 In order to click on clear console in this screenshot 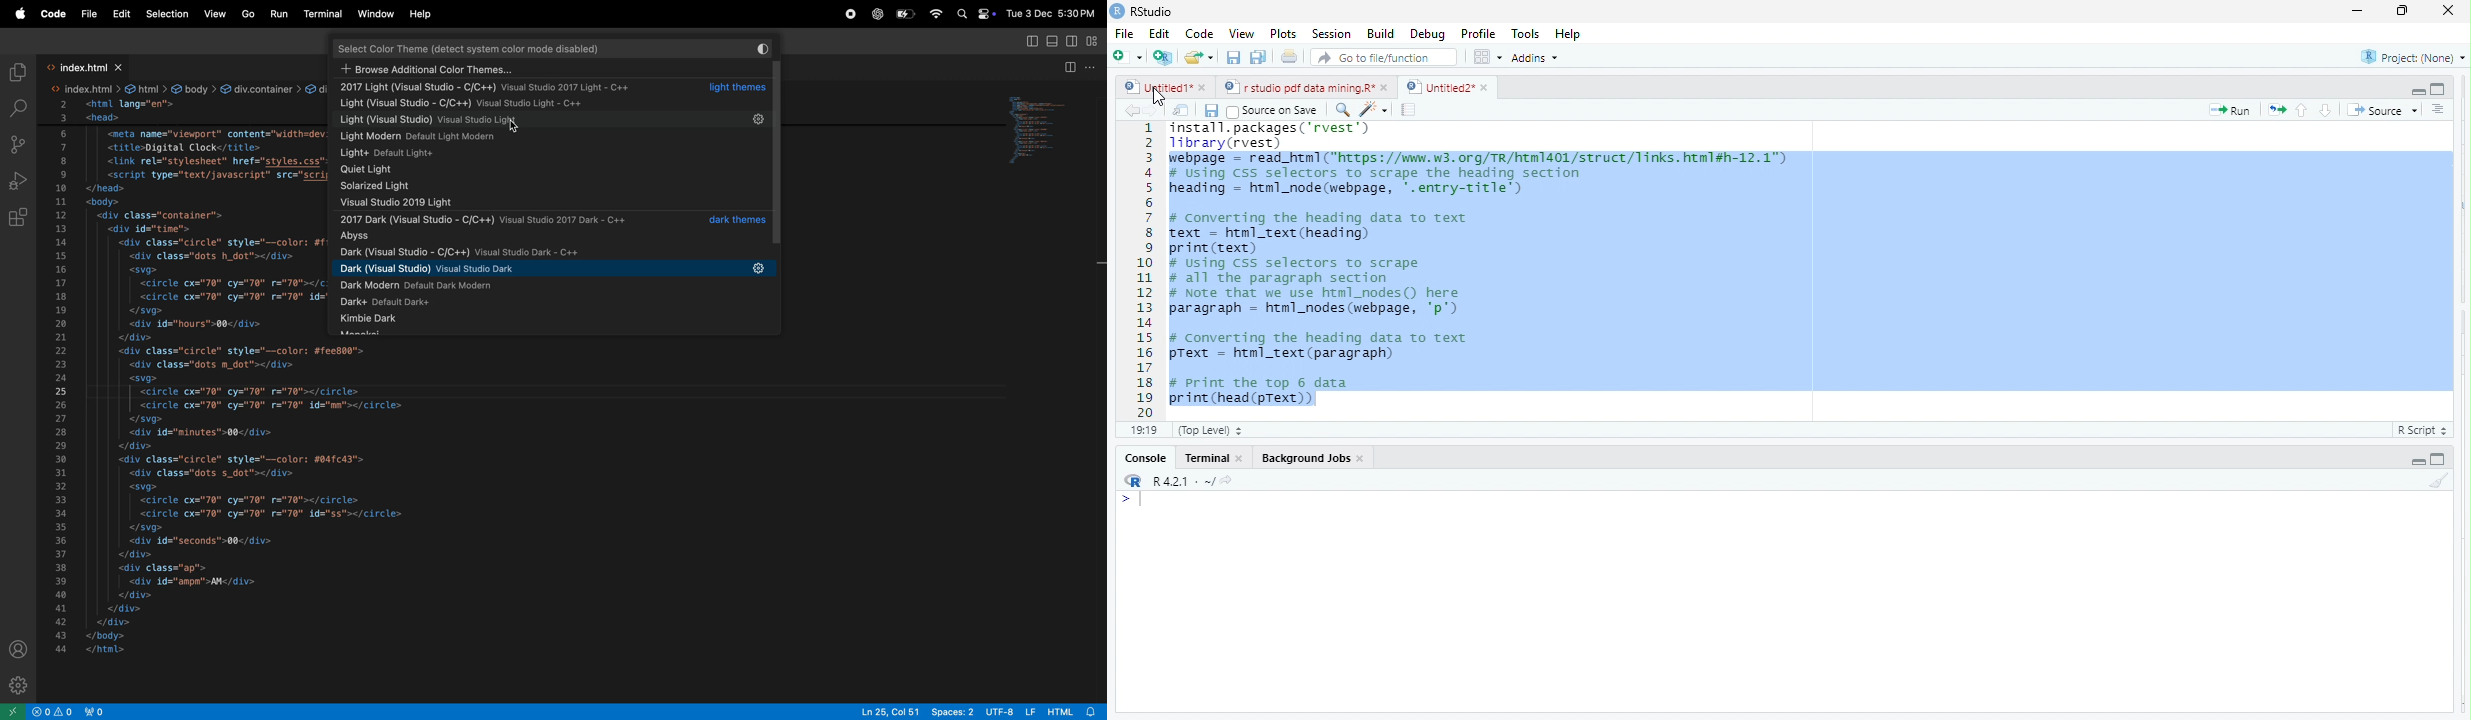, I will do `click(2447, 478)`.